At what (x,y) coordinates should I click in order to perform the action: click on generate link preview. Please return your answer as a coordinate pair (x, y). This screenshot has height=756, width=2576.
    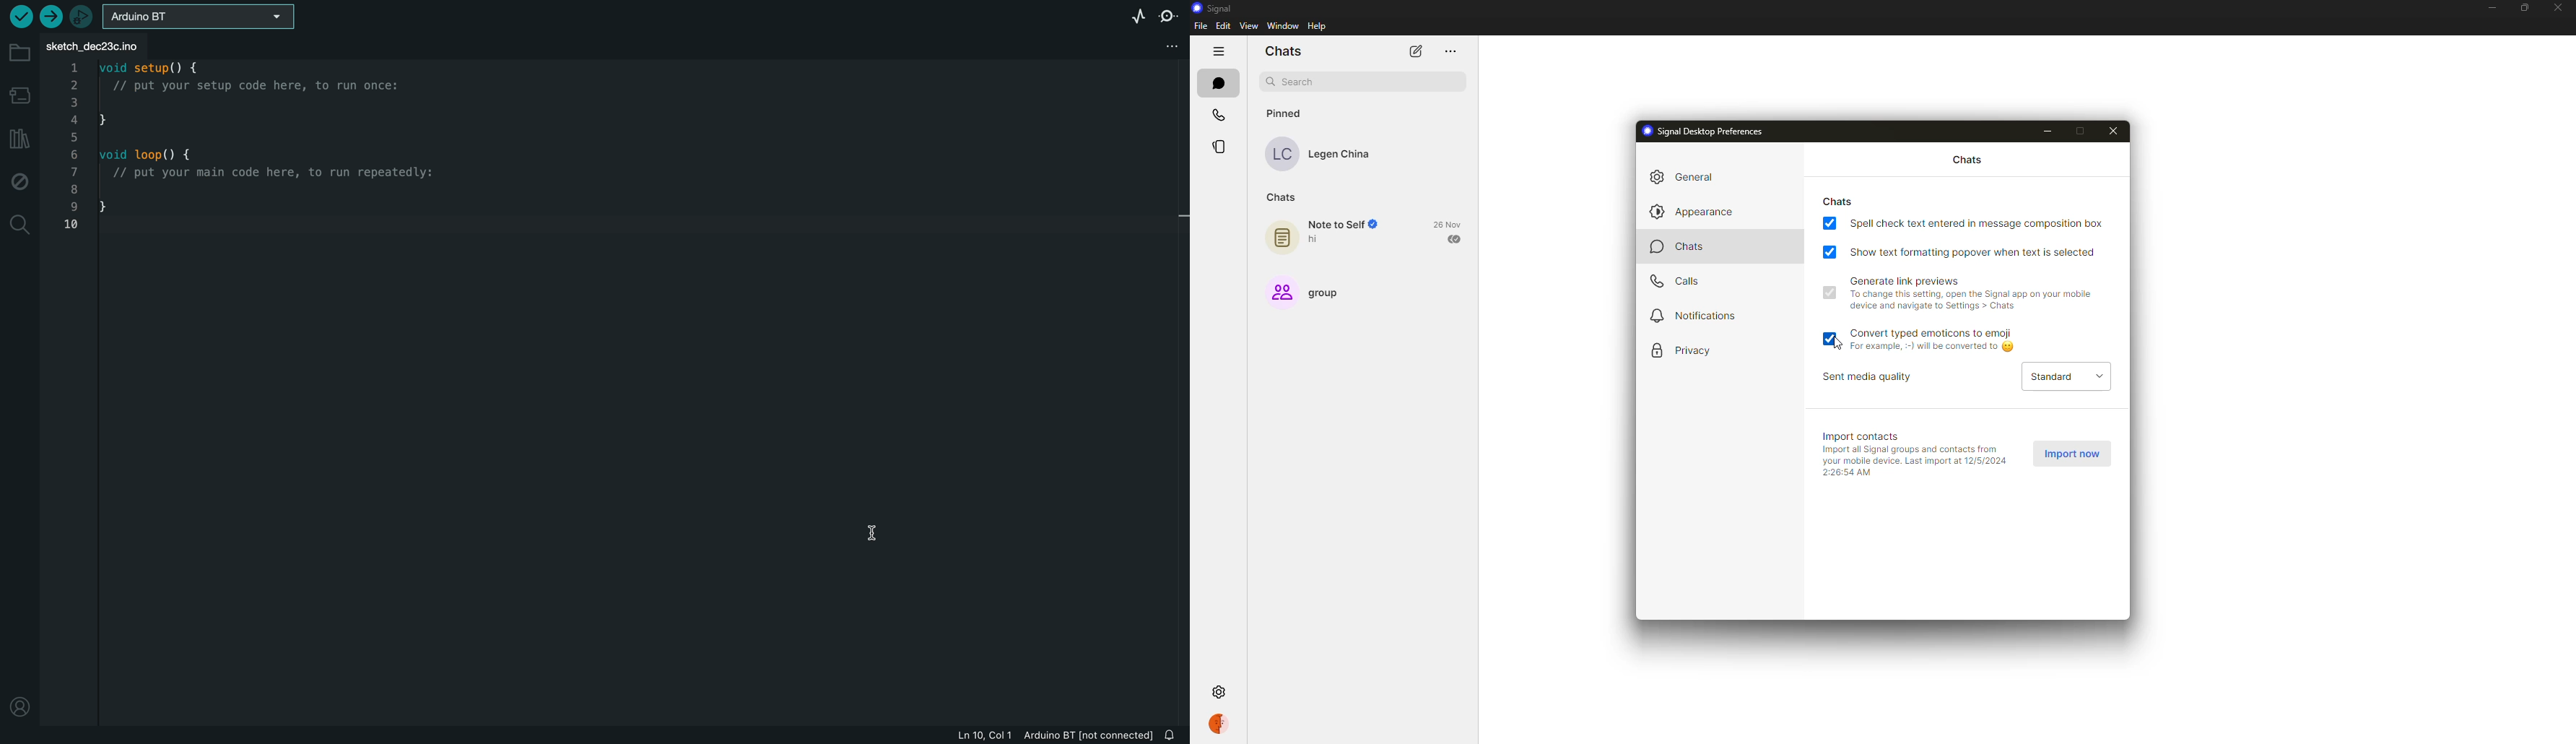
    Looking at the image, I should click on (1975, 293).